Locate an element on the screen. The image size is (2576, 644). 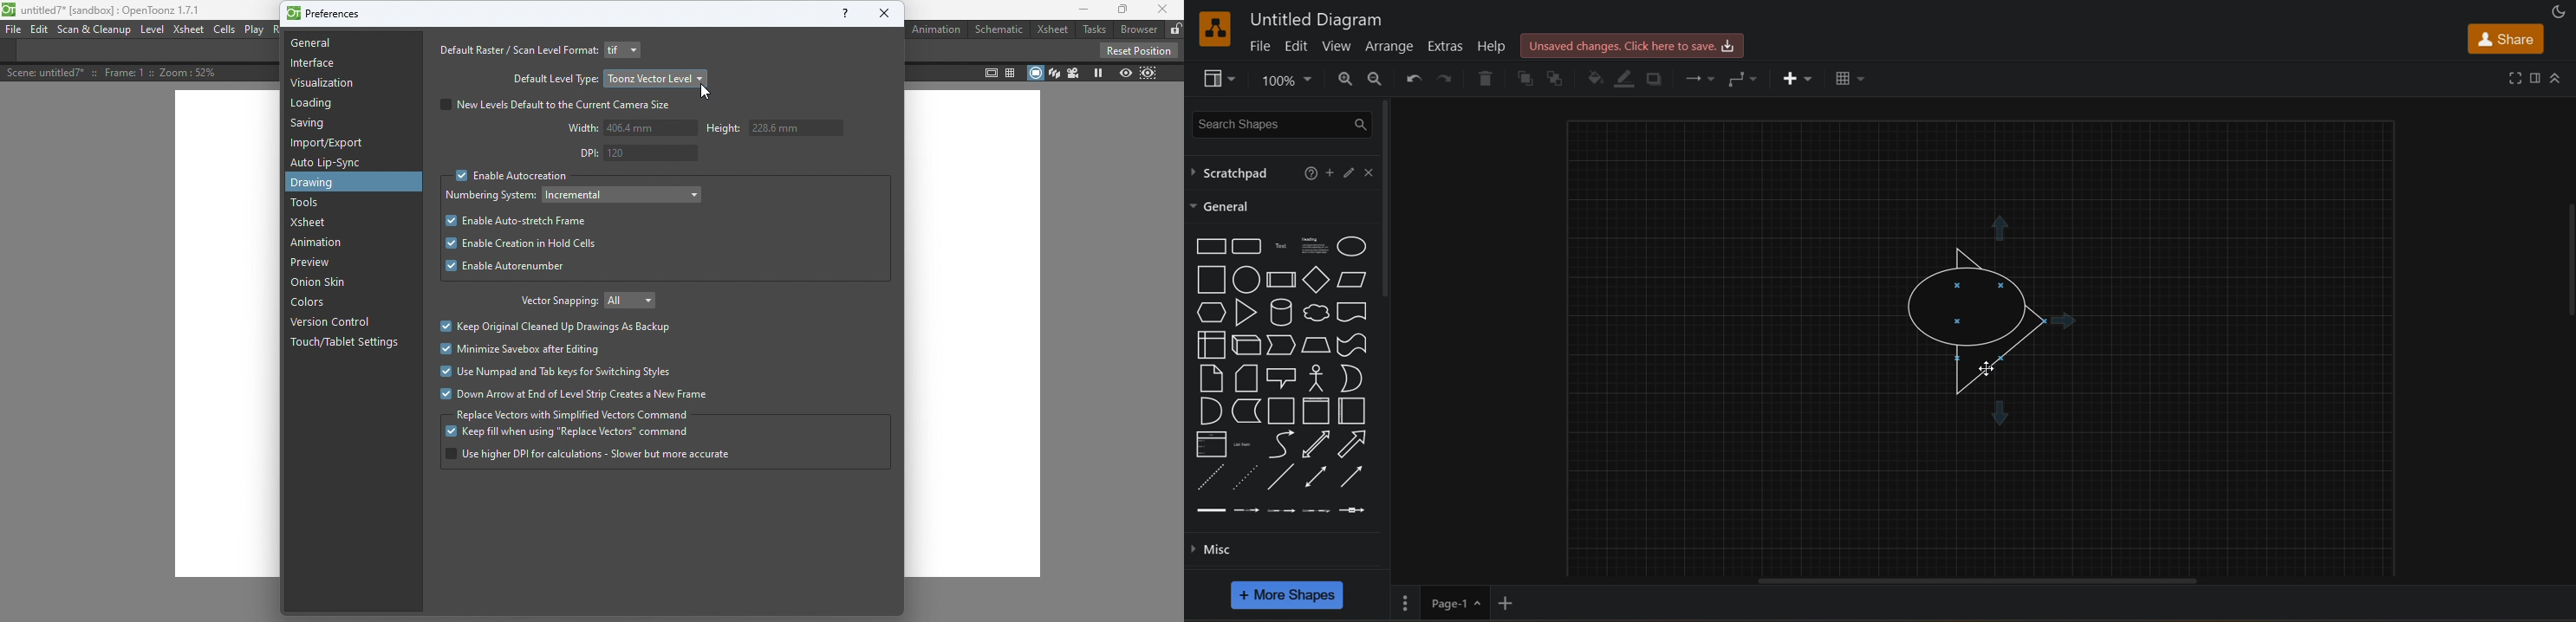
page 1 is located at coordinates (1442, 602).